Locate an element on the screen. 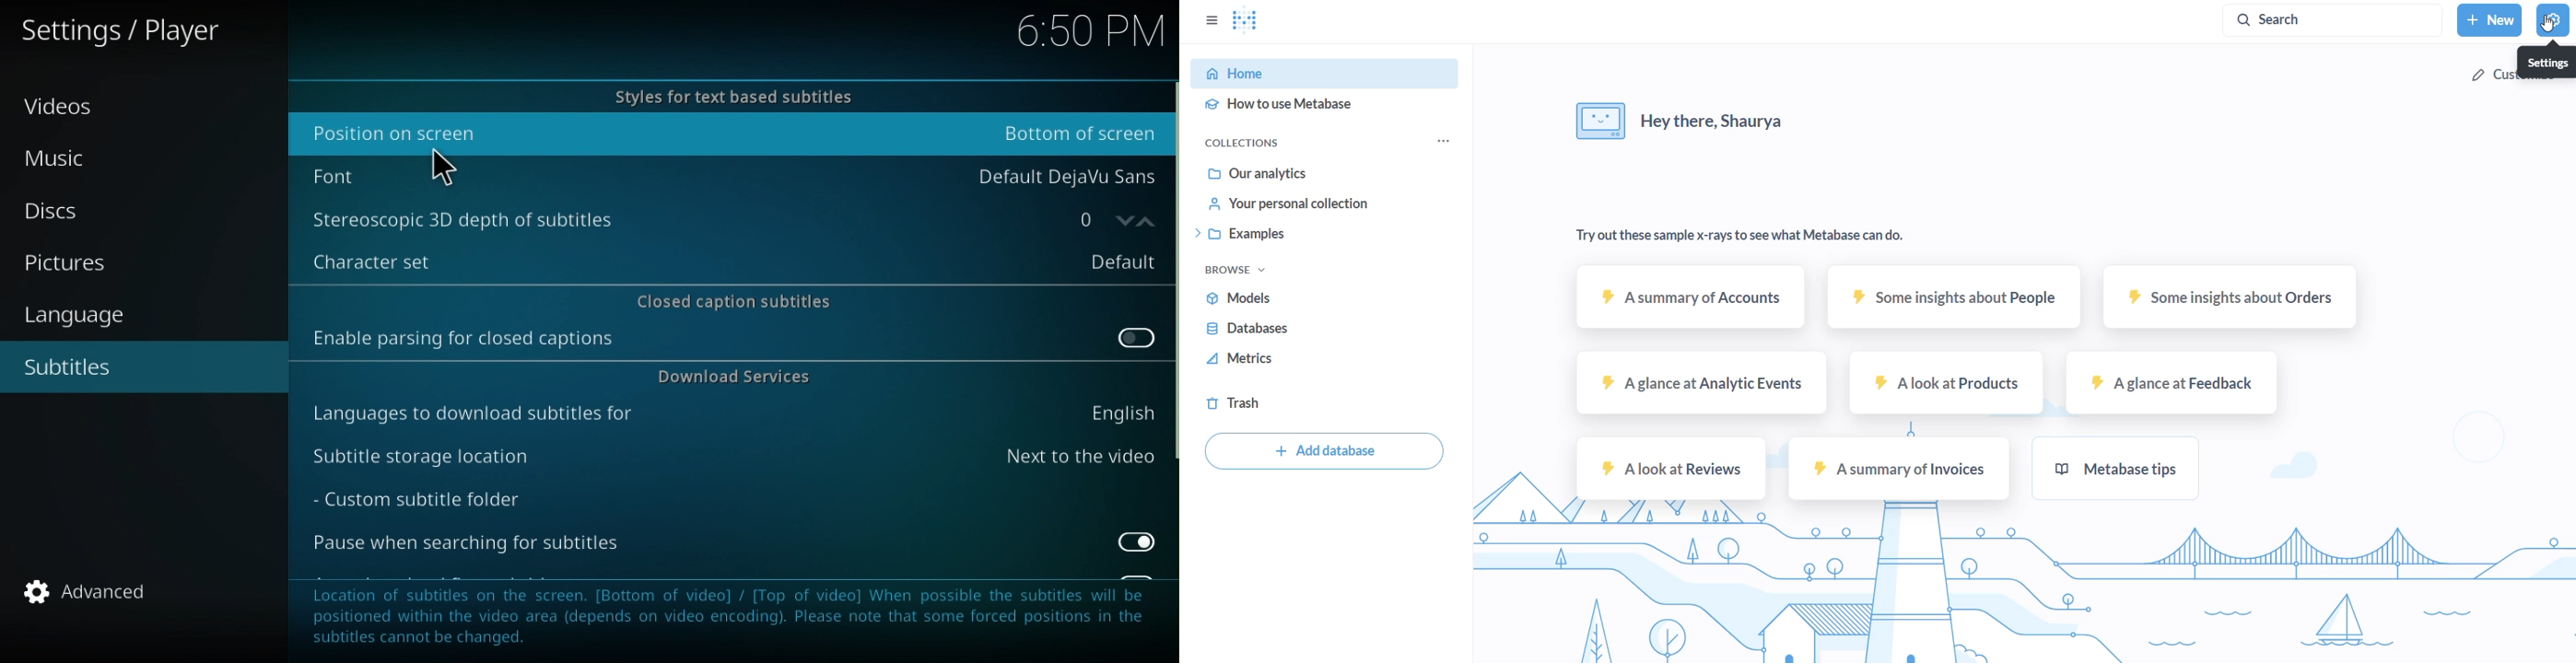  Video is located at coordinates (62, 112).